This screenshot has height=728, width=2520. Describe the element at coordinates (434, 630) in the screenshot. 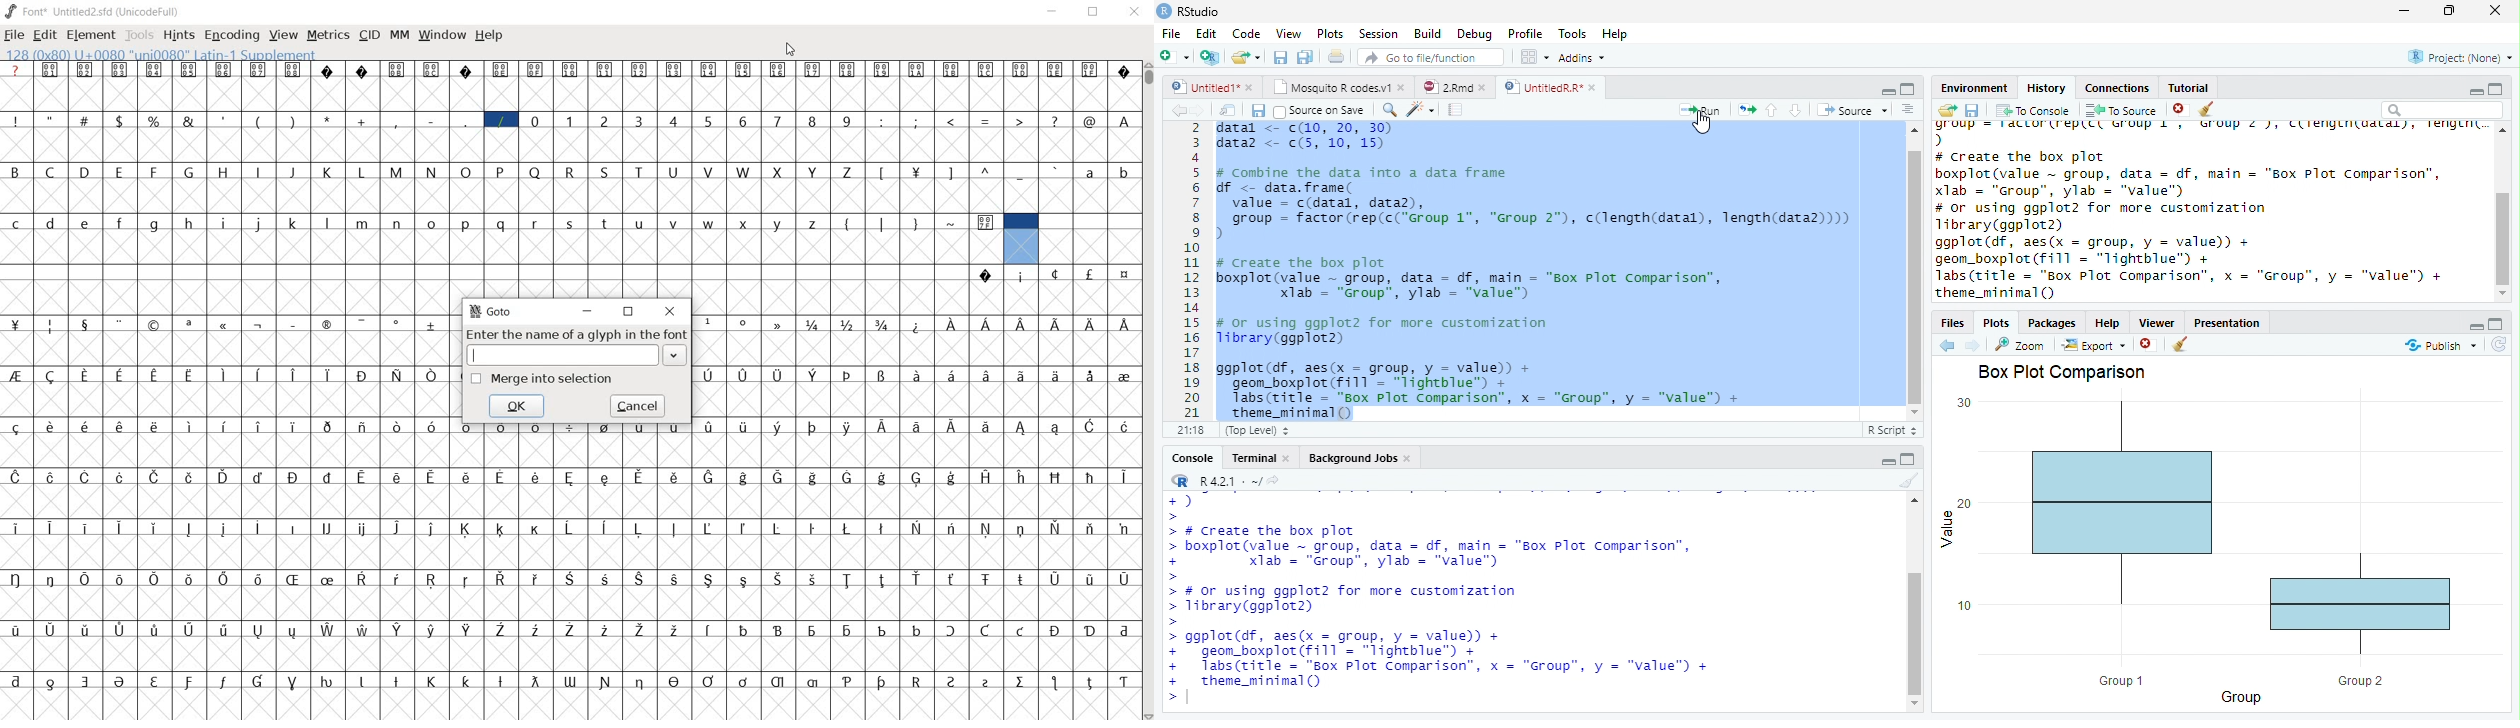

I see `Symbol` at that location.